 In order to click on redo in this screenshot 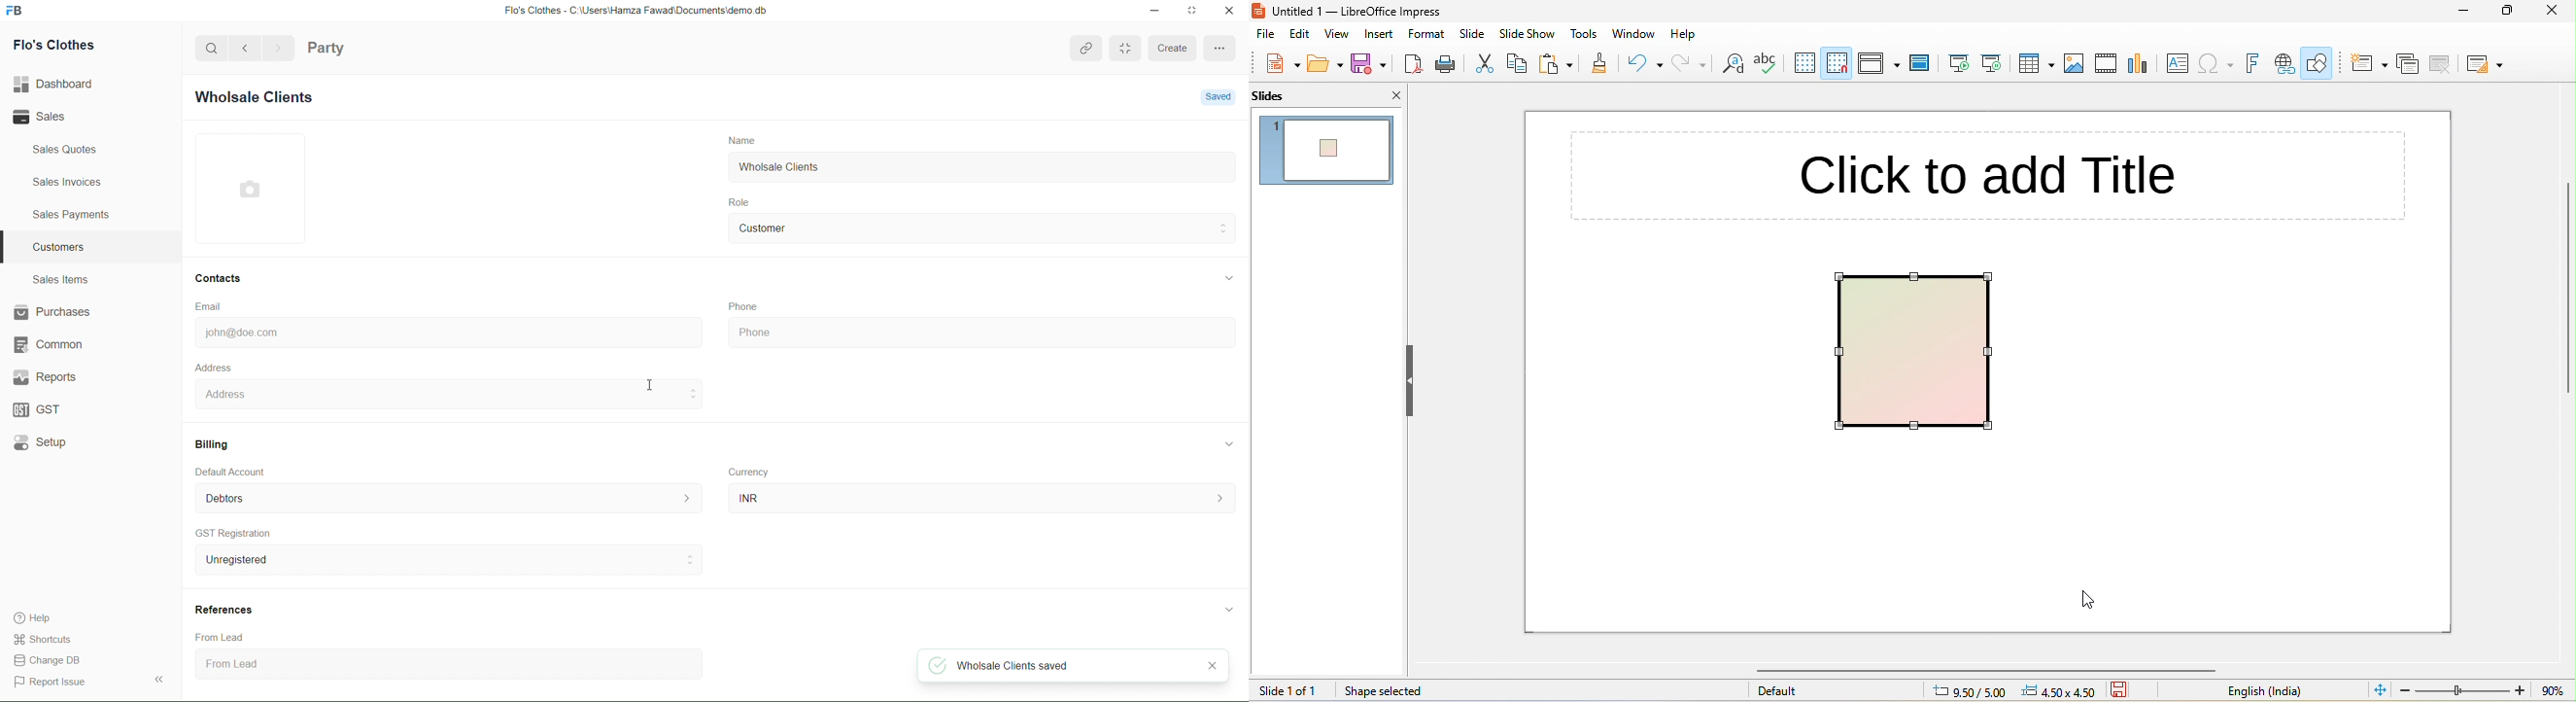, I will do `click(1689, 61)`.